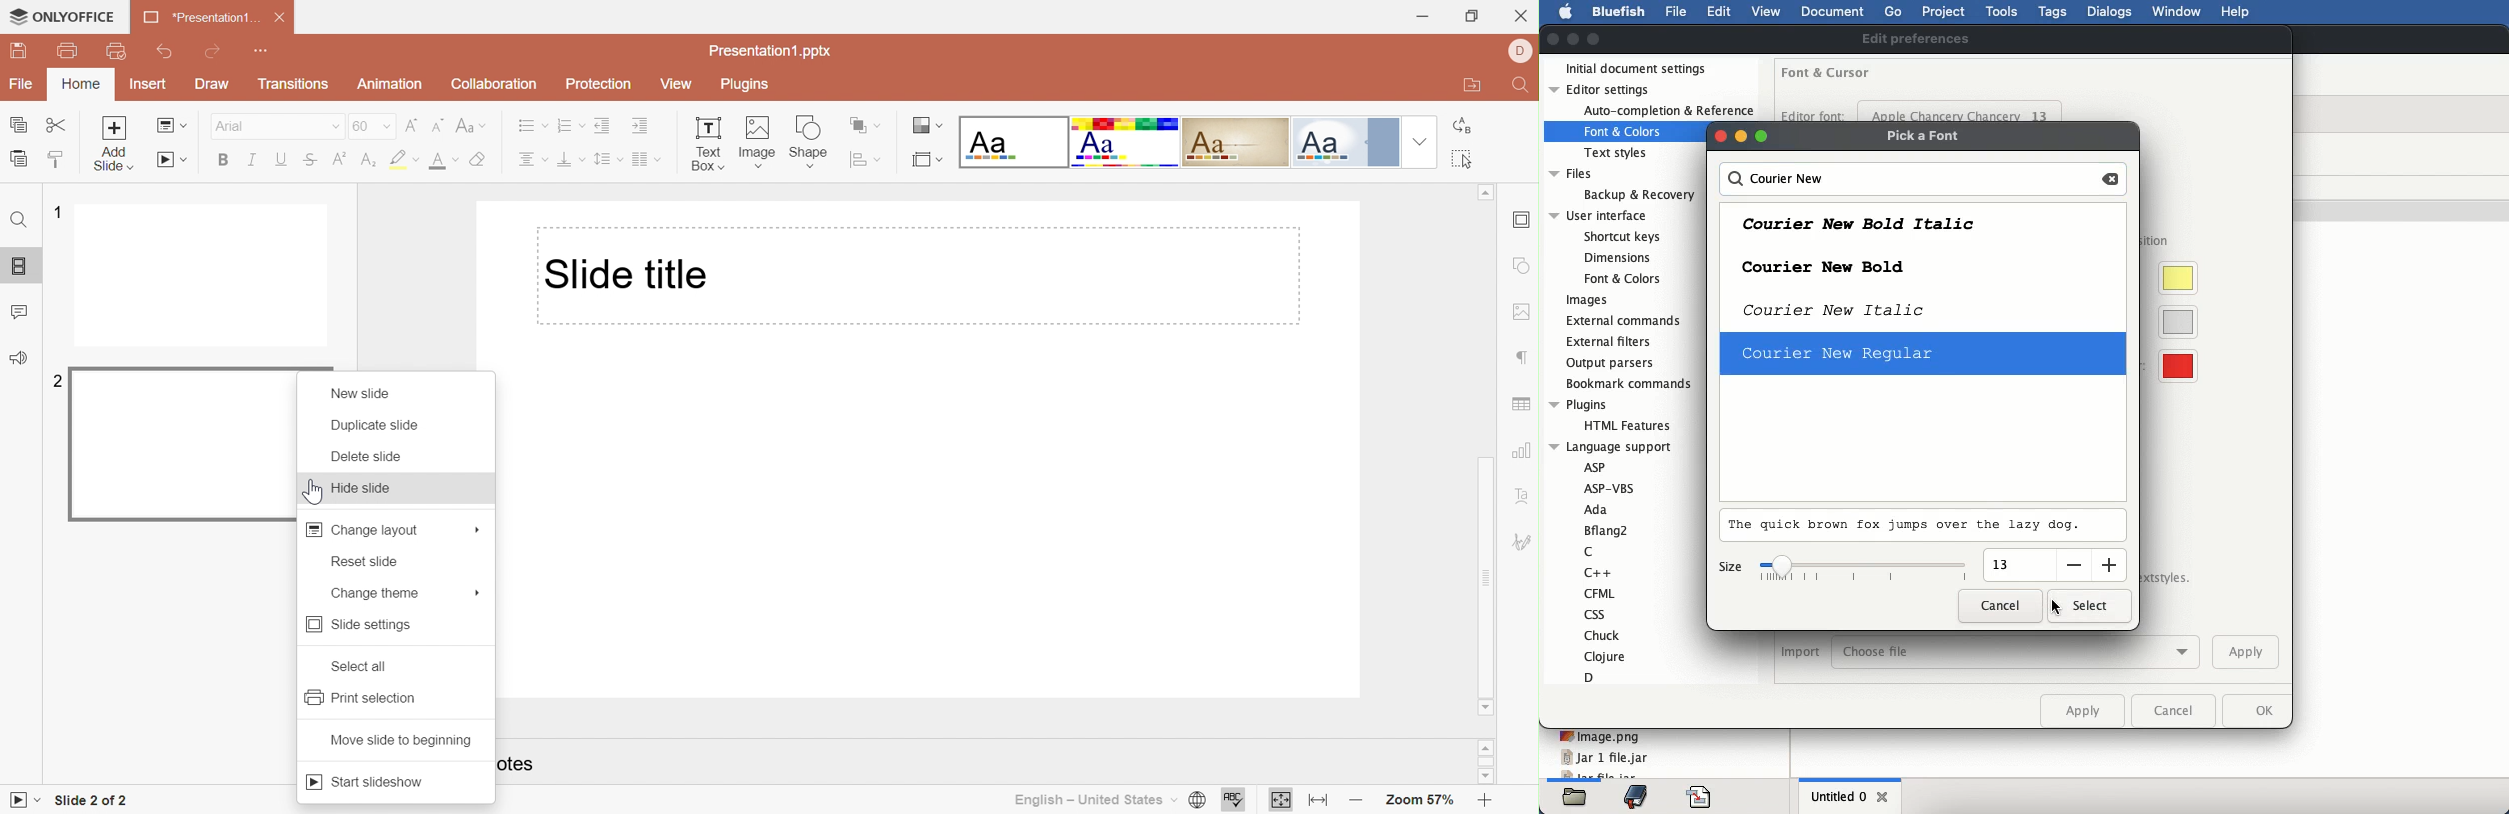 This screenshot has height=840, width=2520. Describe the element at coordinates (119, 145) in the screenshot. I see `Add Slide` at that location.